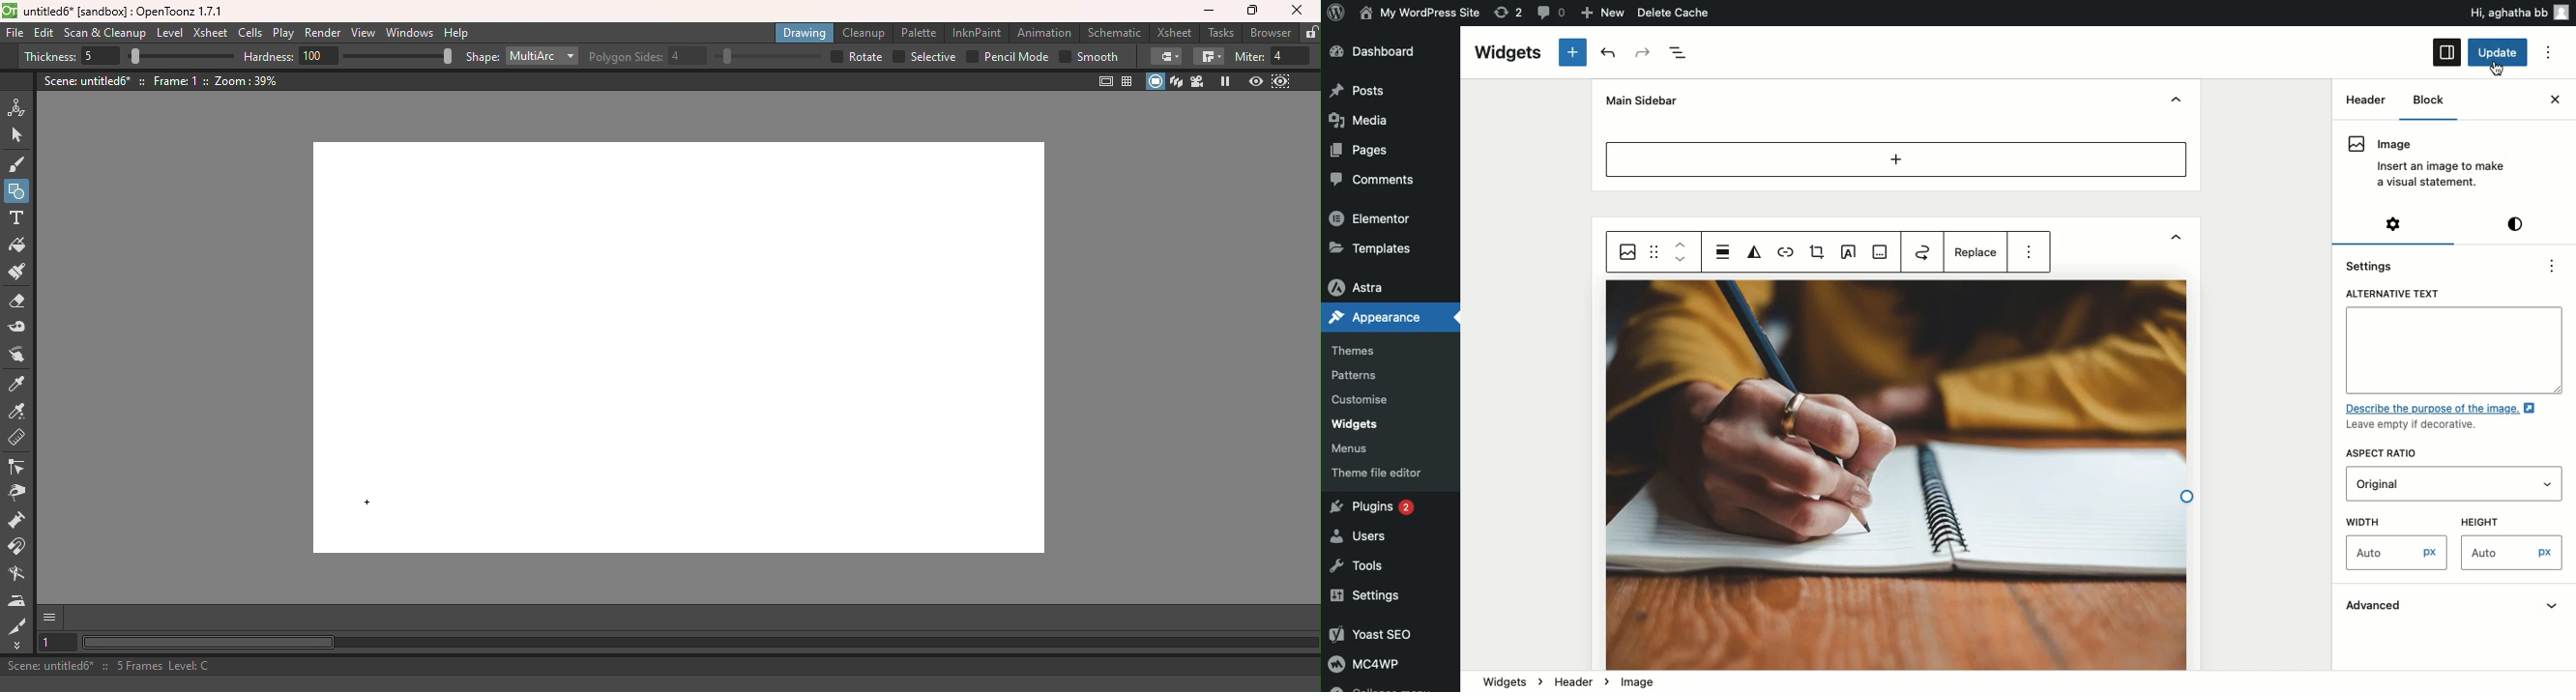 The image size is (2576, 700). What do you see at coordinates (18, 164) in the screenshot?
I see `Brush tool` at bounding box center [18, 164].